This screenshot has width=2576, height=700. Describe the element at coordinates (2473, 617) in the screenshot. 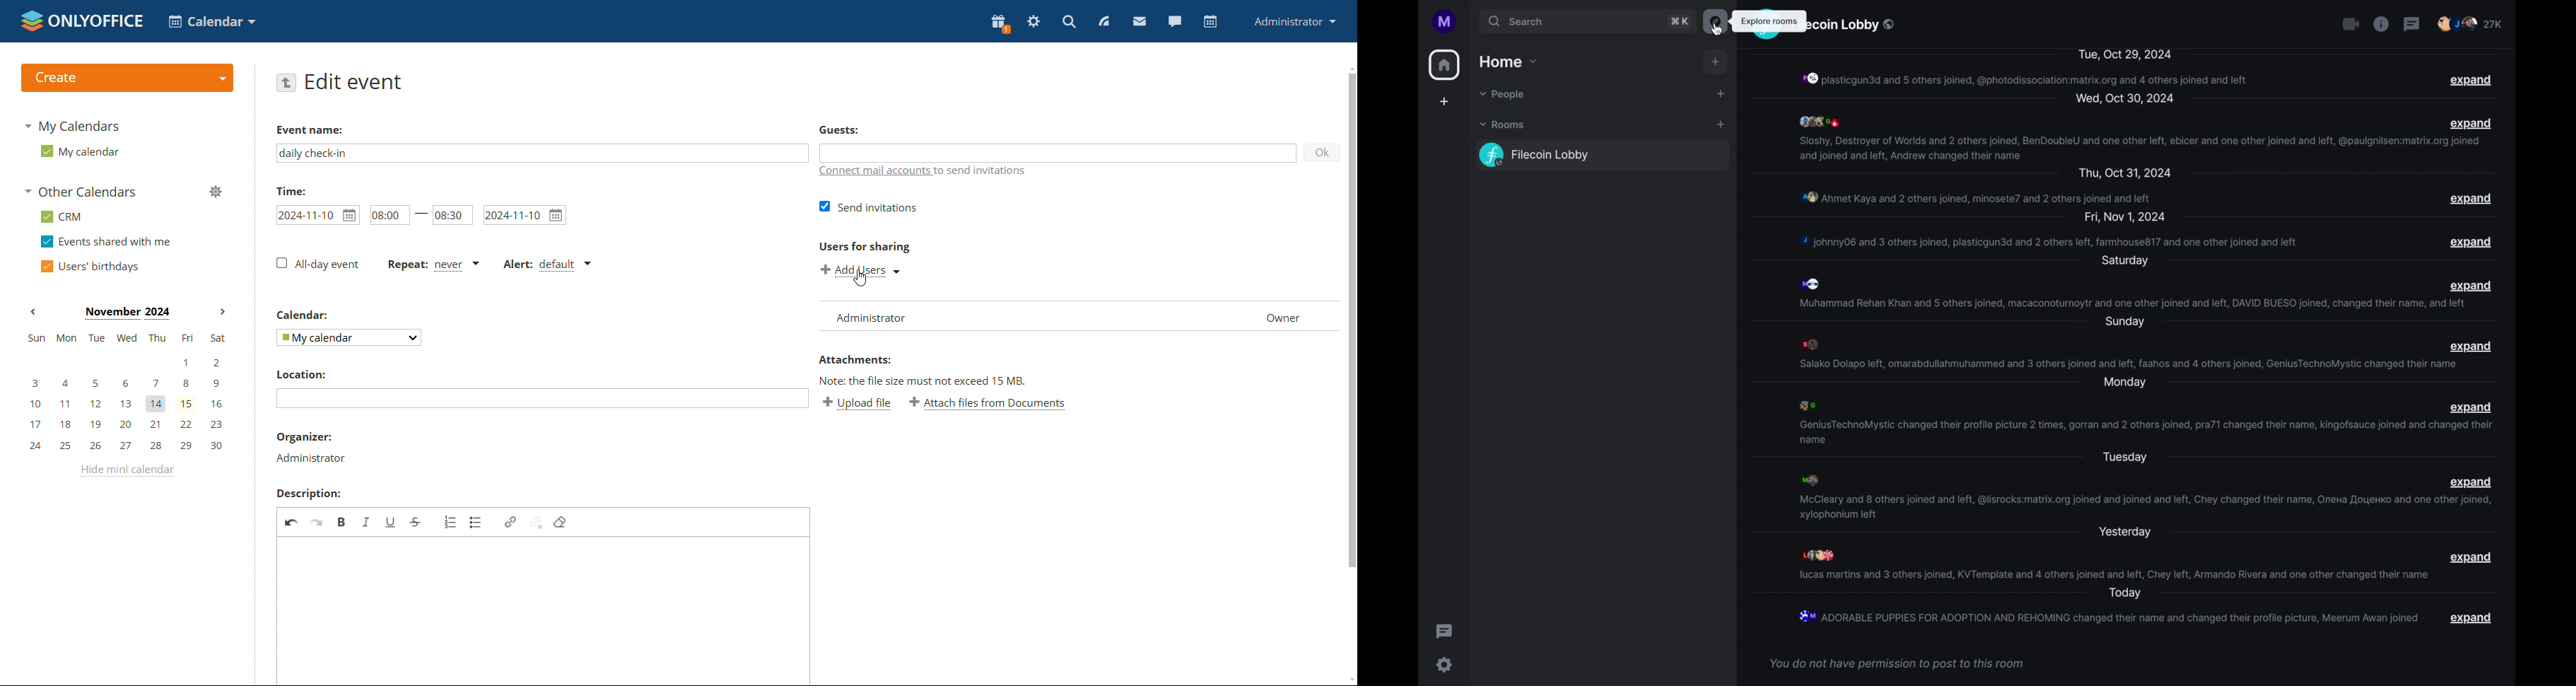

I see `expand` at that location.